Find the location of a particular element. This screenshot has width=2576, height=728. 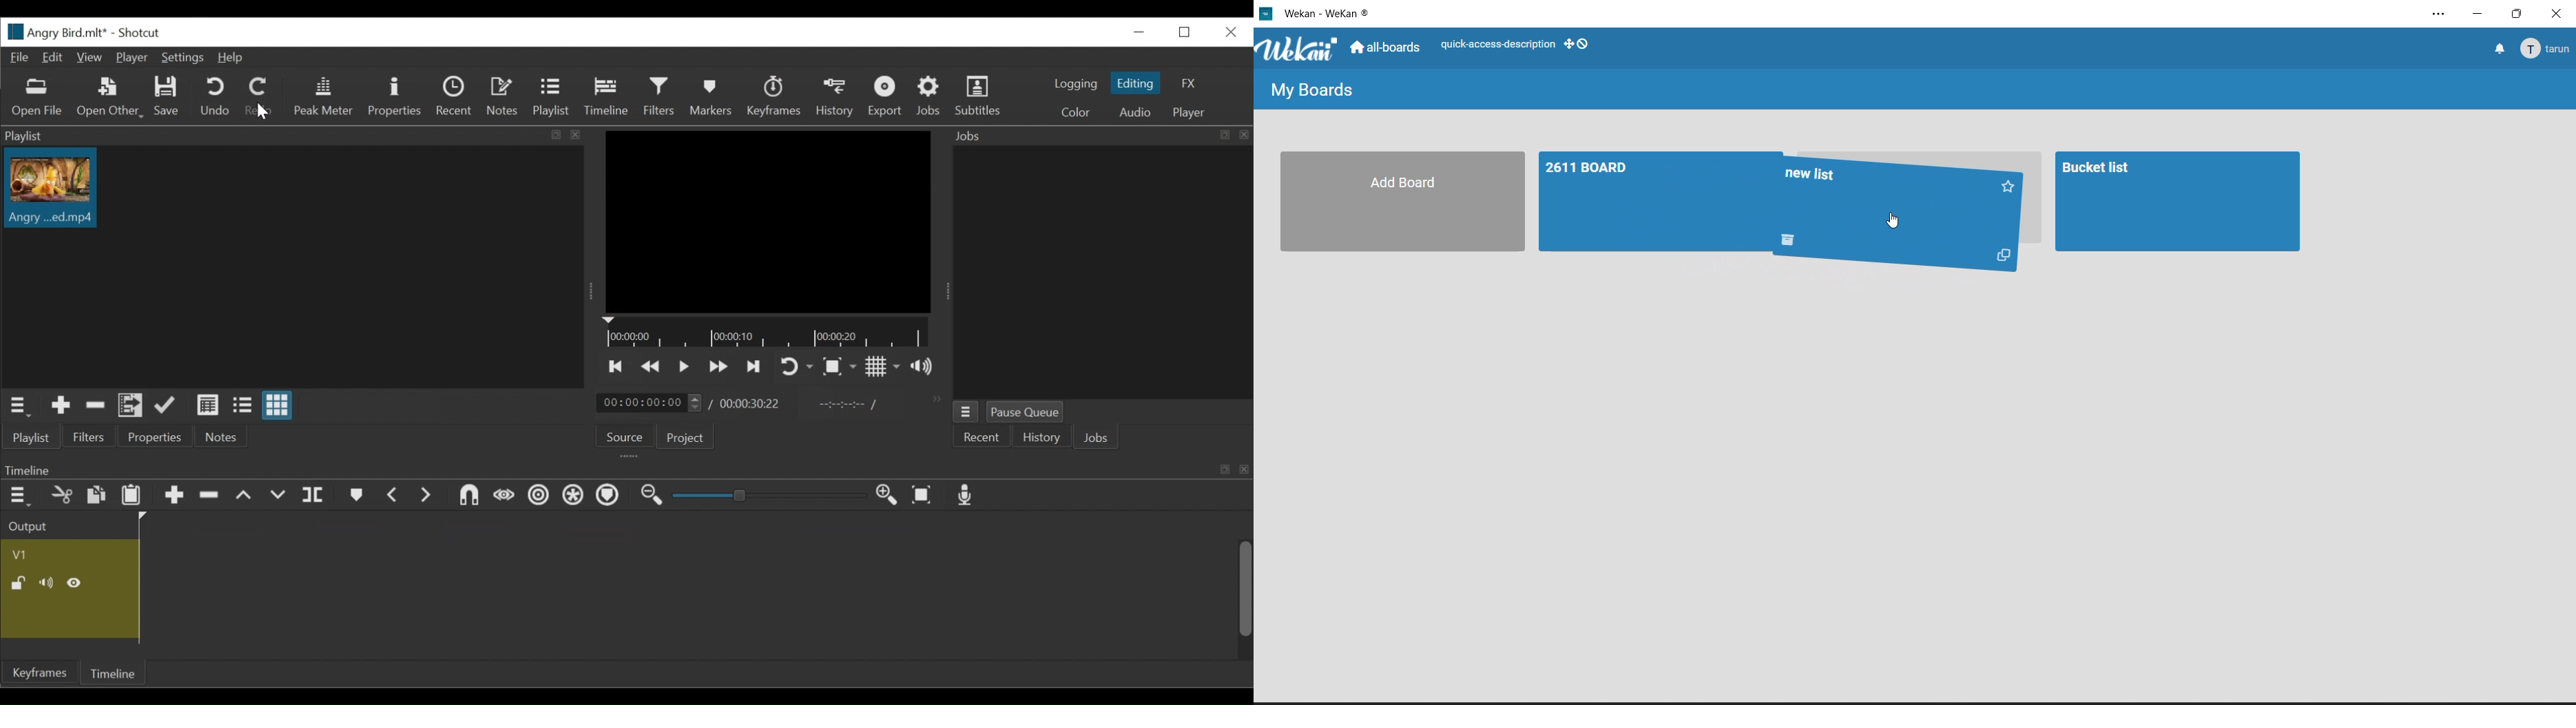

Settings is located at coordinates (181, 58).